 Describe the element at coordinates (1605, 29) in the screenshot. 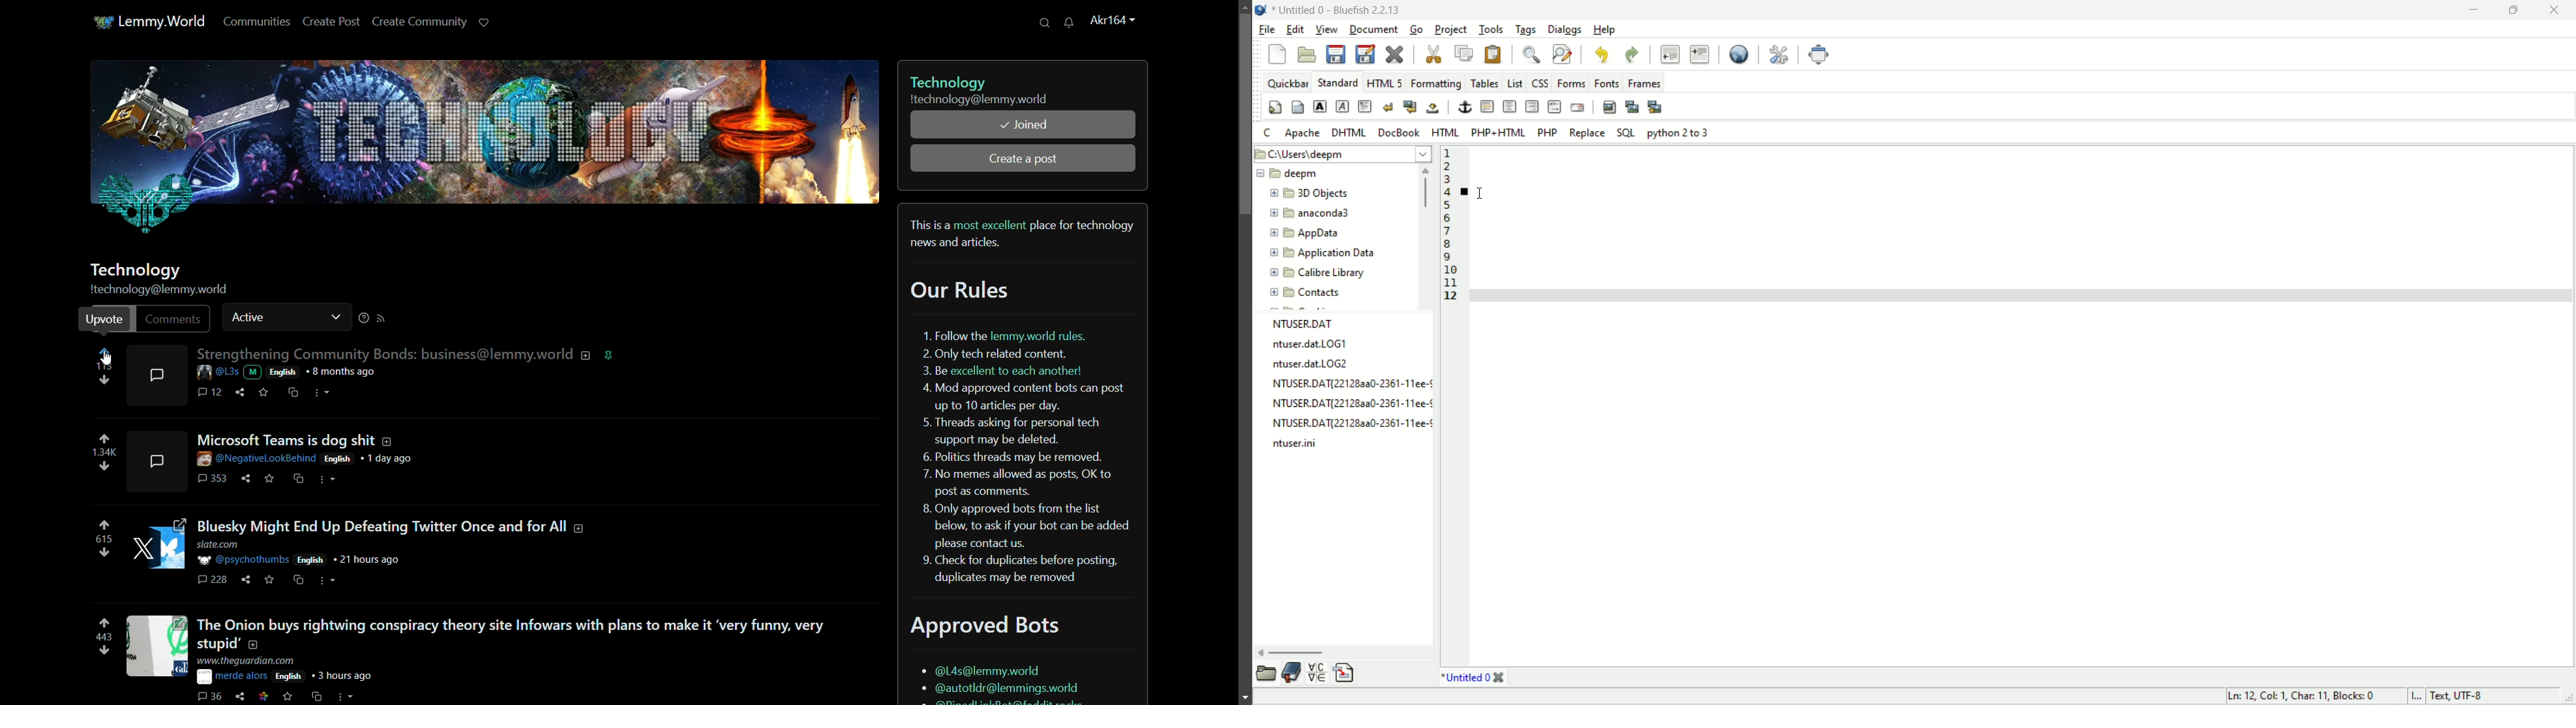

I see `help` at that location.